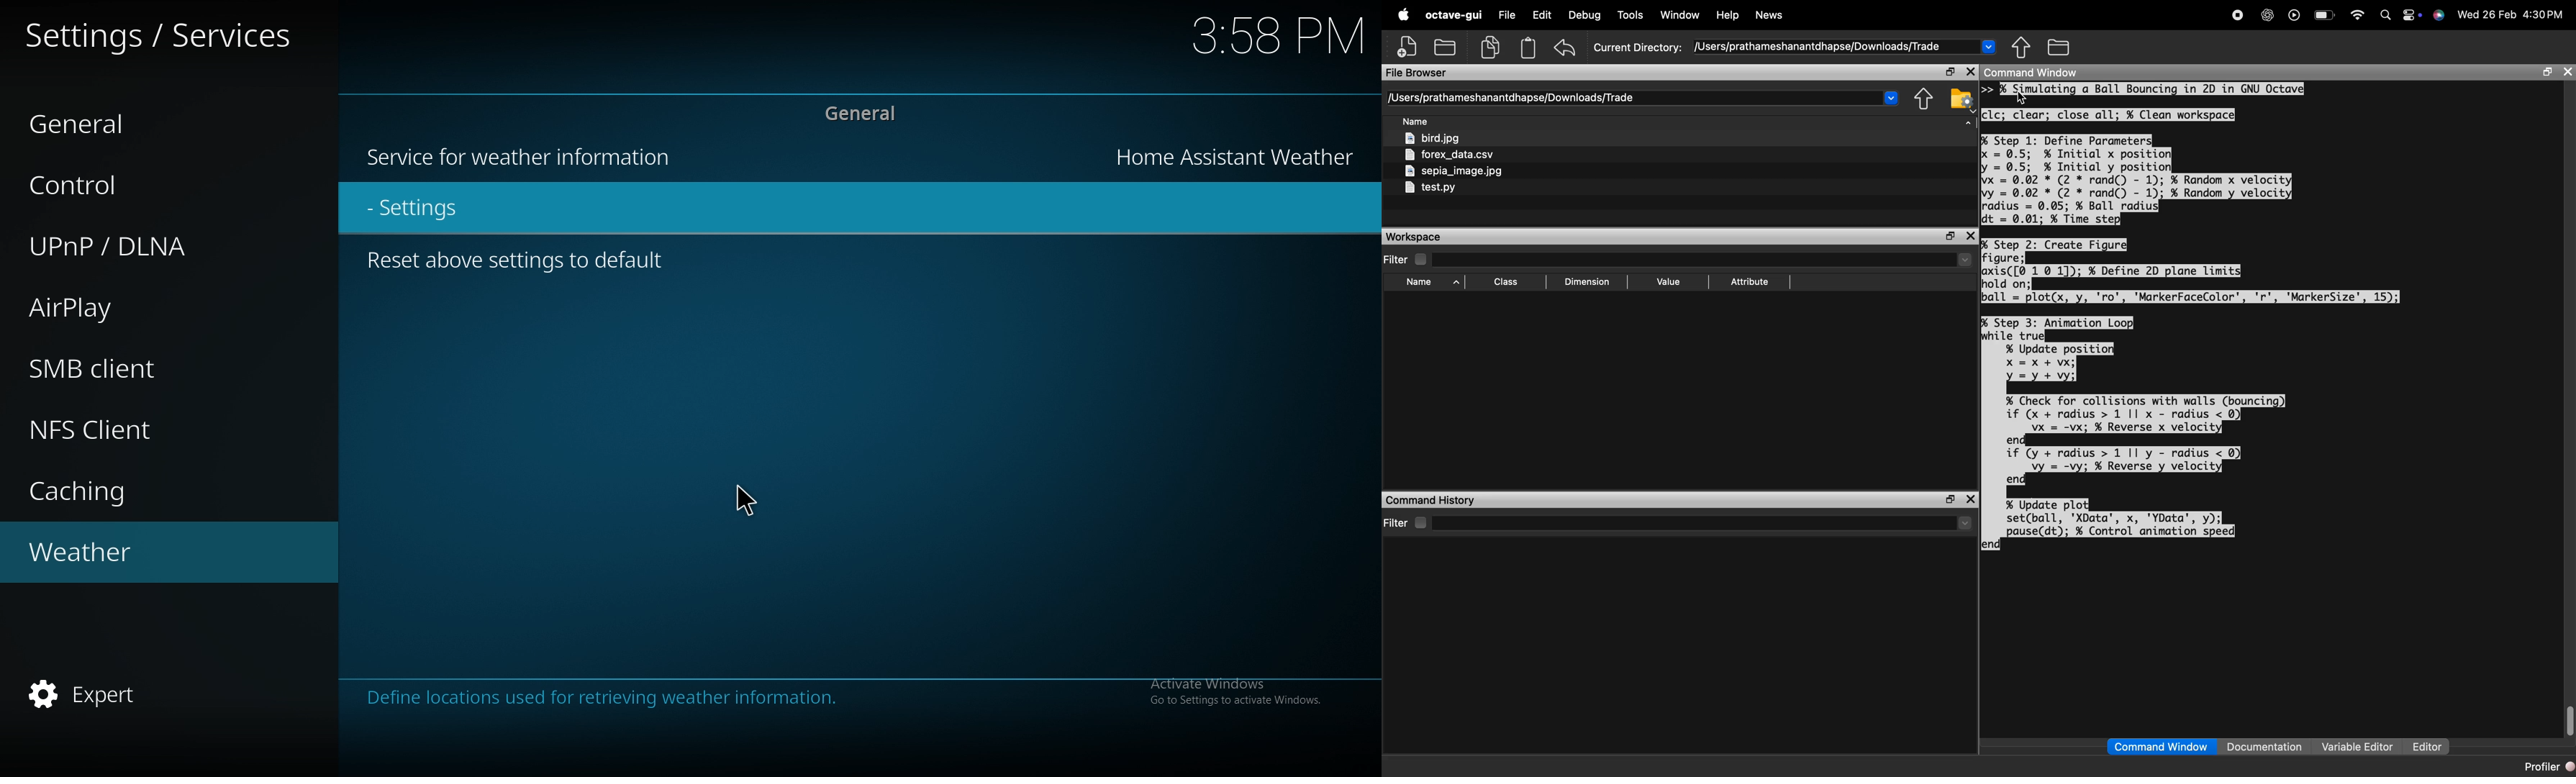 This screenshot has width=2576, height=784. Describe the element at coordinates (1972, 236) in the screenshot. I see `close` at that location.